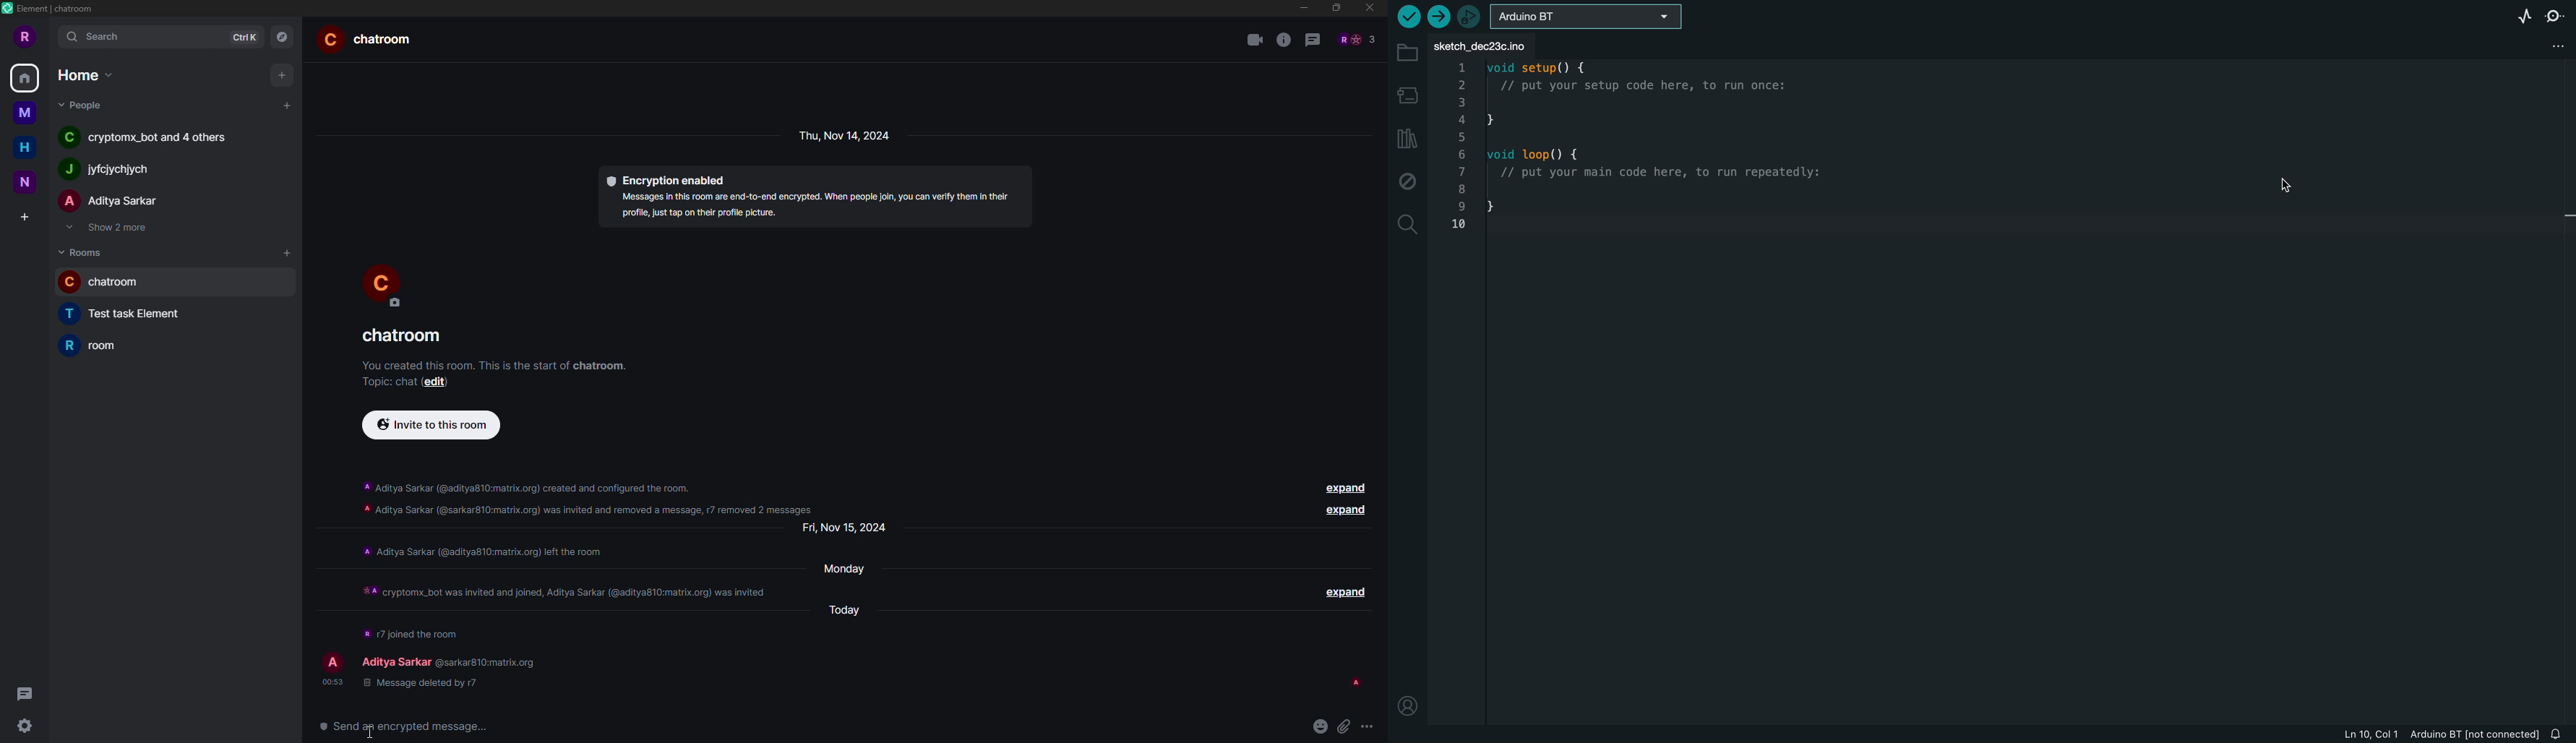  Describe the element at coordinates (53, 10) in the screenshot. I see `element` at that location.